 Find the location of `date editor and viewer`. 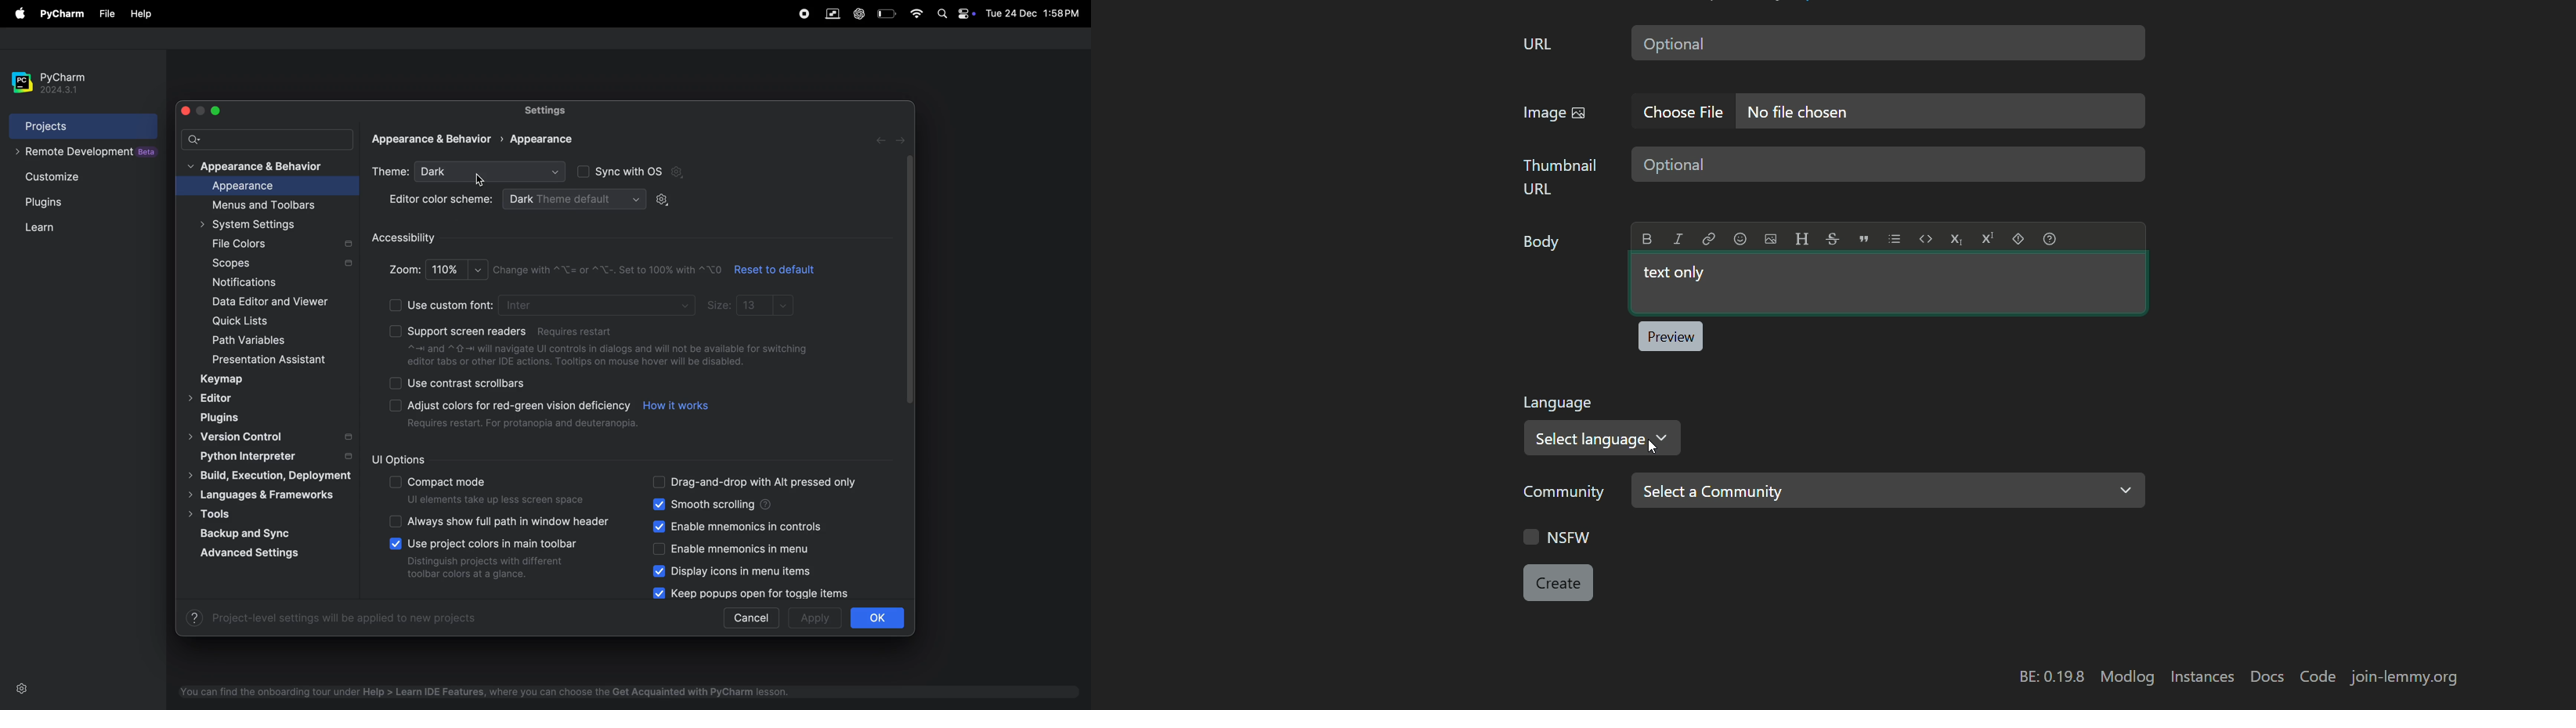

date editor and viewer is located at coordinates (269, 304).